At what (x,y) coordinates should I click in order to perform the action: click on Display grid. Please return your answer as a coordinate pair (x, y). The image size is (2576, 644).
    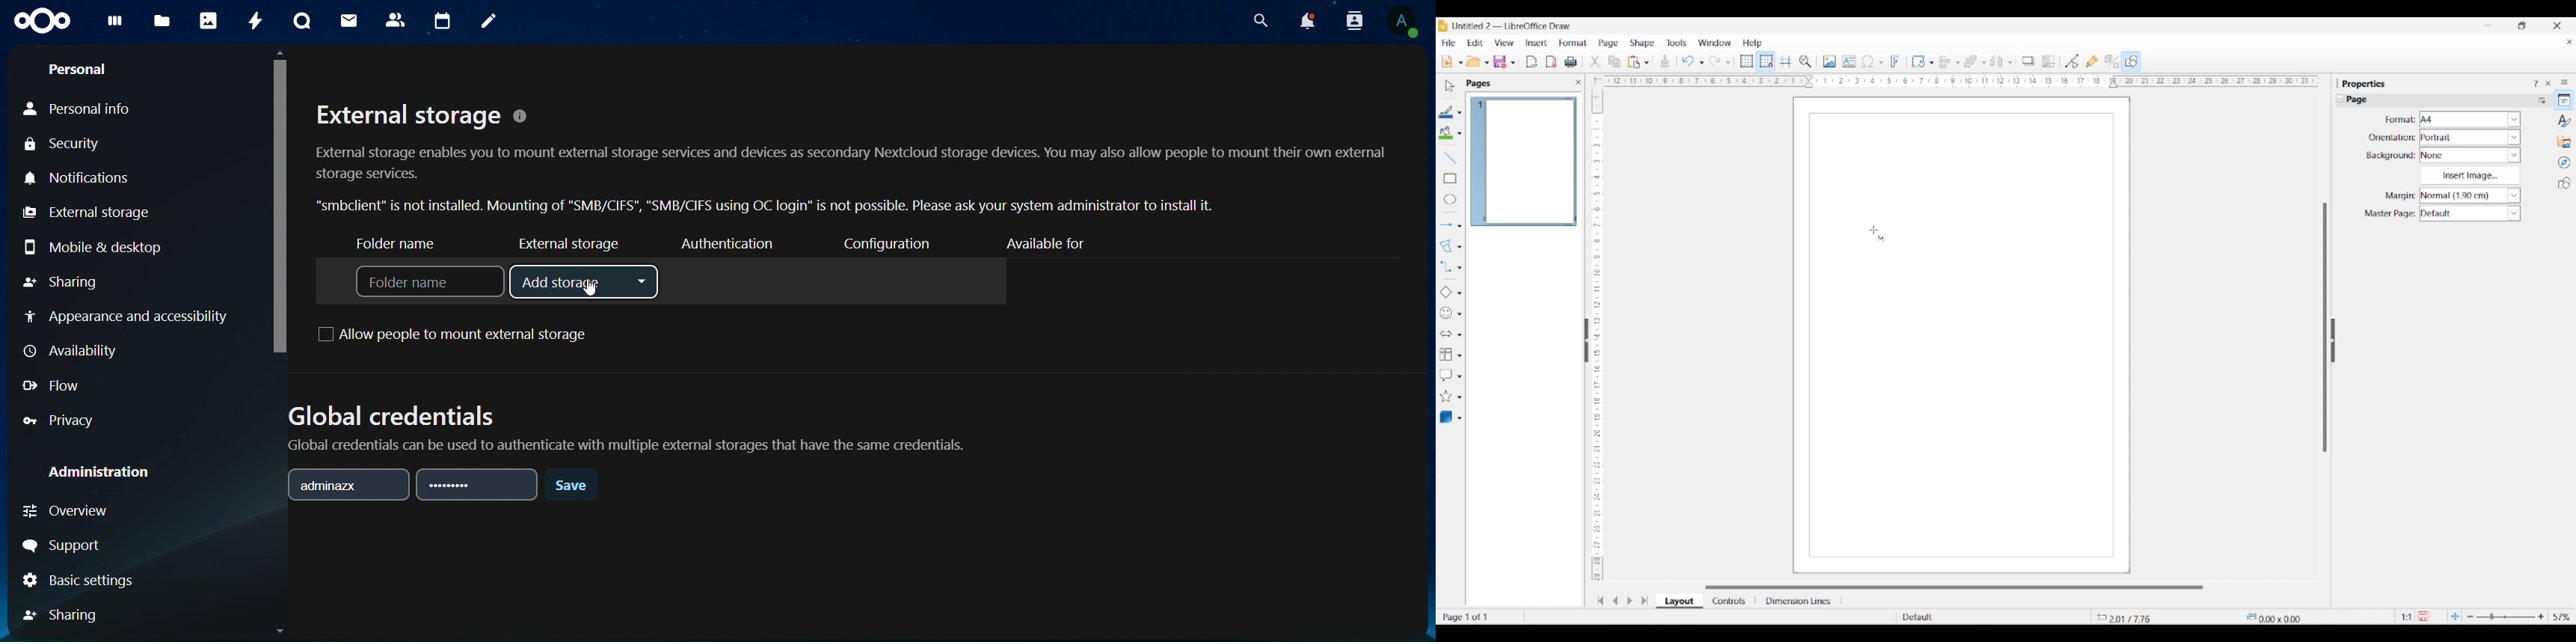
    Looking at the image, I should click on (1746, 62).